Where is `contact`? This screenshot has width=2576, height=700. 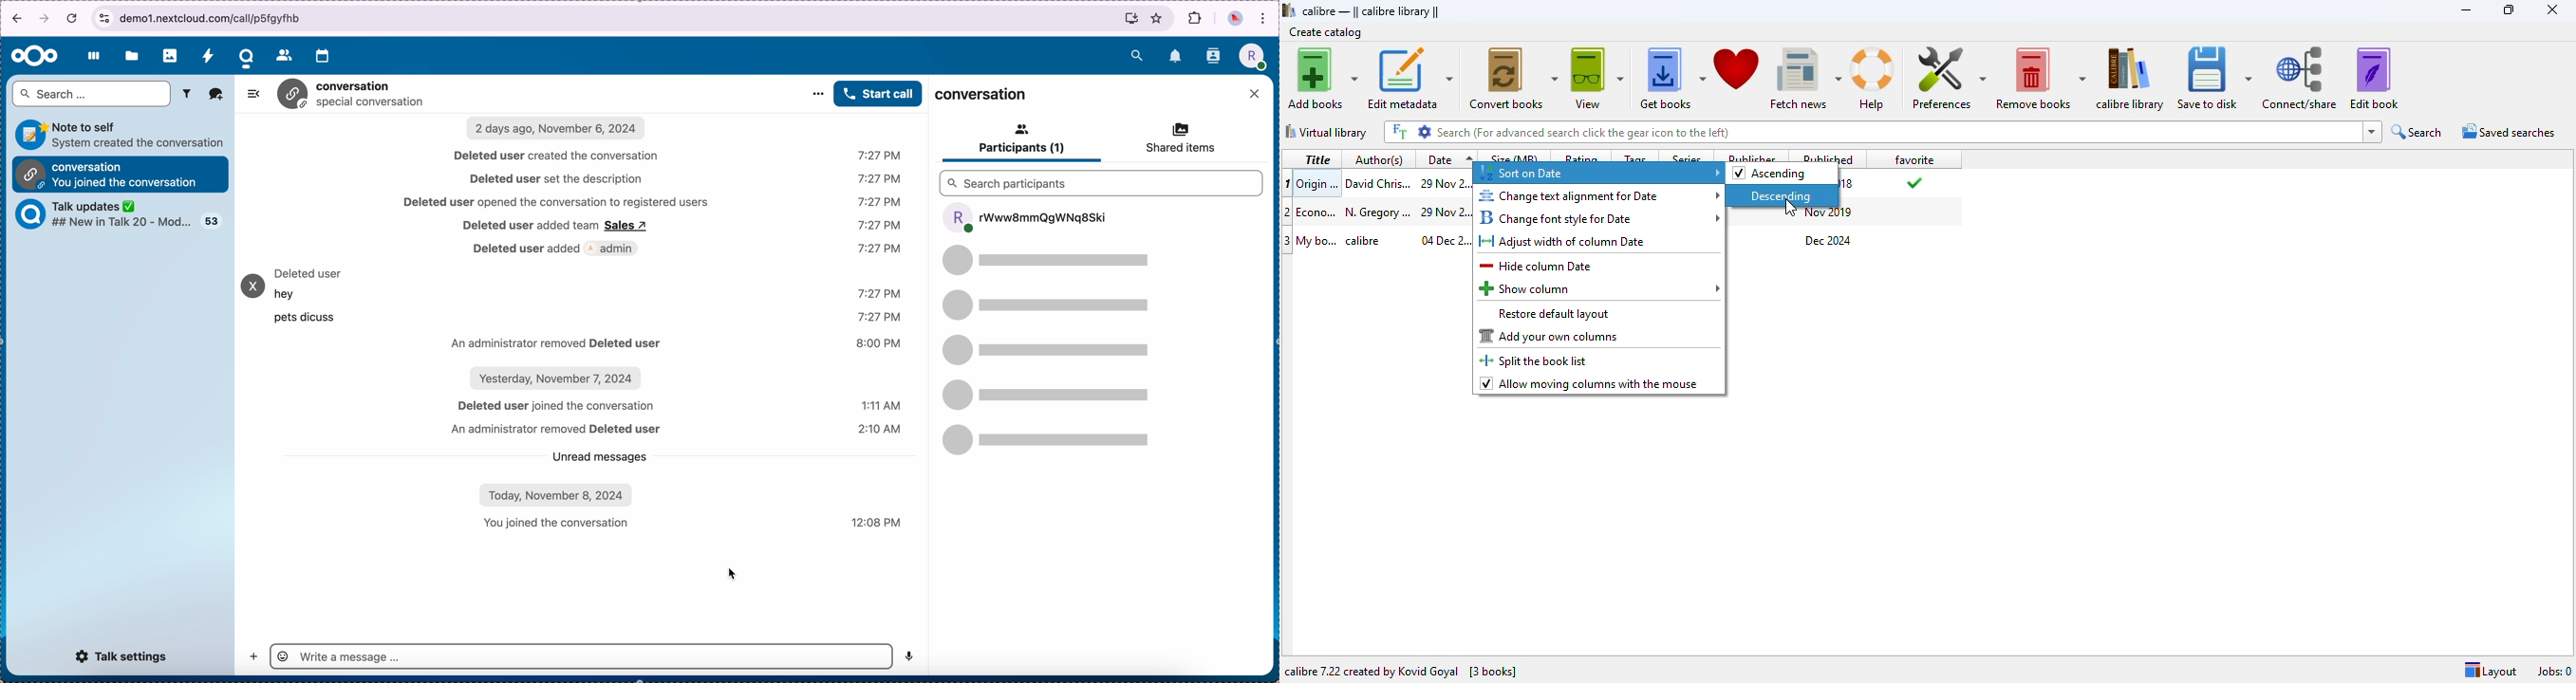 contact is located at coordinates (252, 288).